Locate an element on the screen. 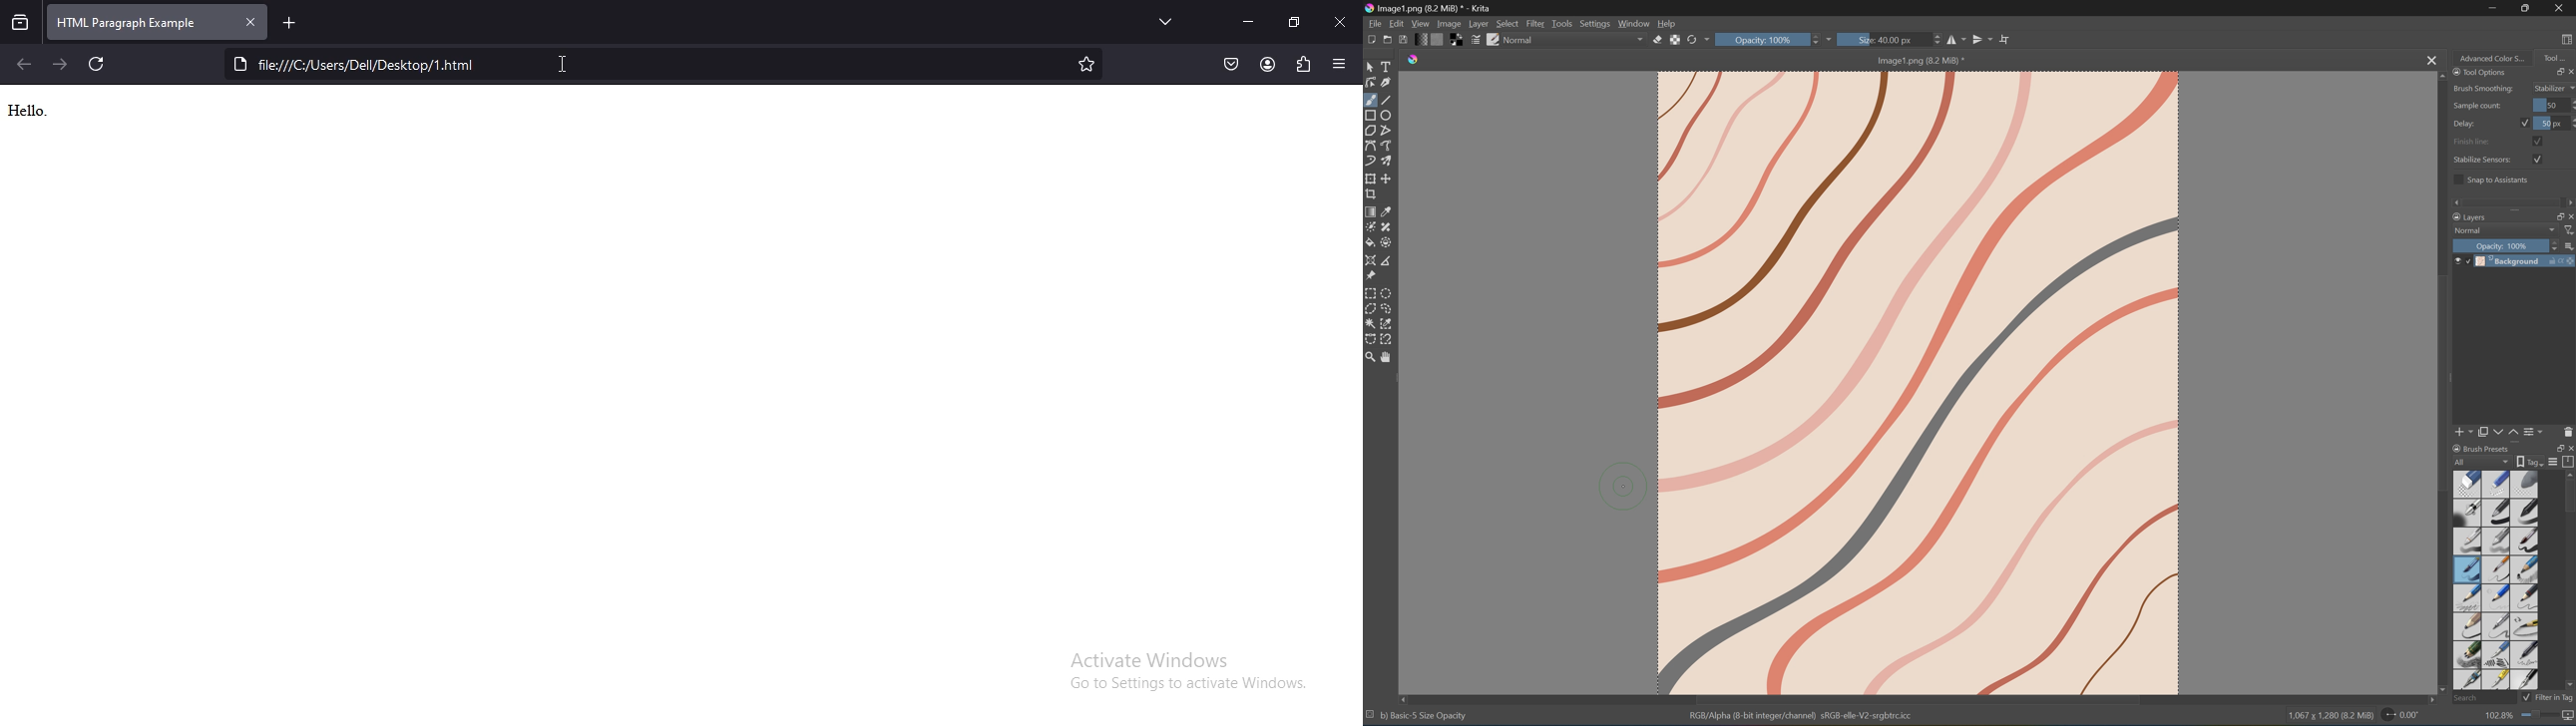 Image resolution: width=2576 pixels, height=728 pixels. Crop the image to an area is located at coordinates (1370, 194).